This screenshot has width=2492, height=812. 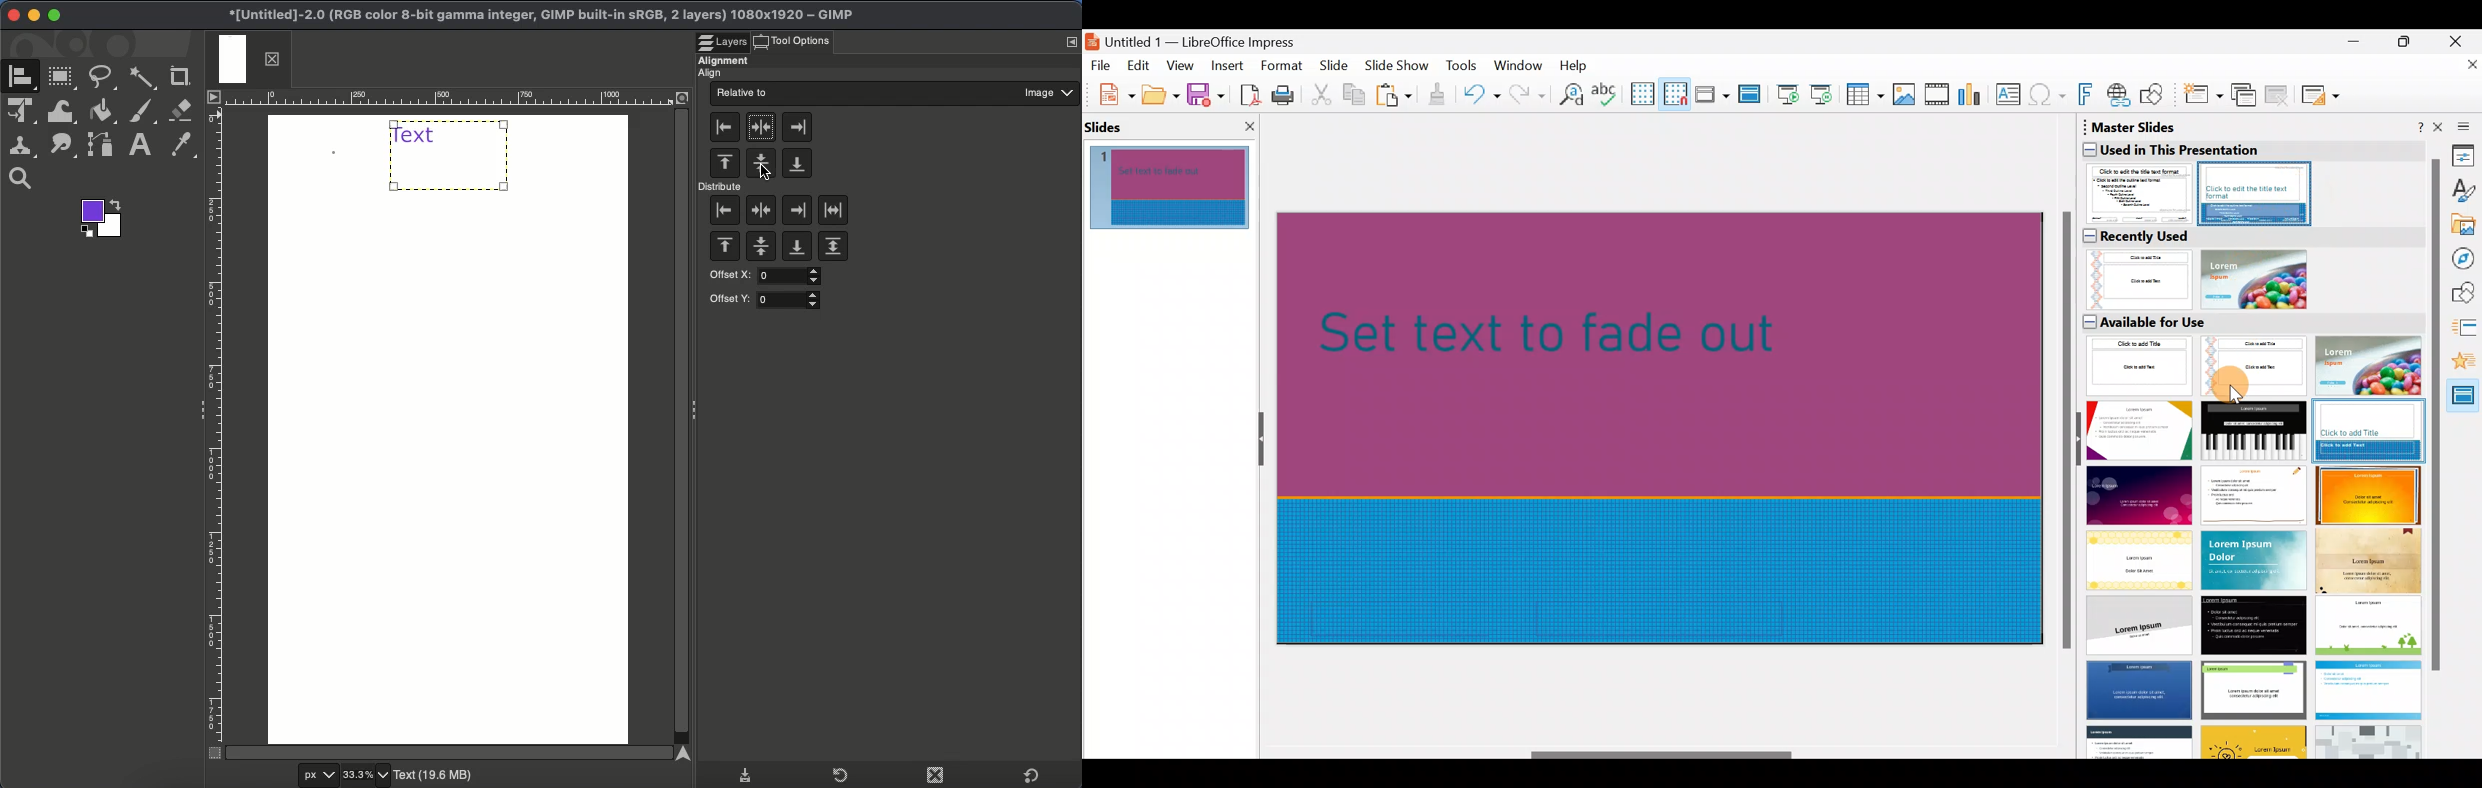 I want to click on Click tool options, so click(x=805, y=41).